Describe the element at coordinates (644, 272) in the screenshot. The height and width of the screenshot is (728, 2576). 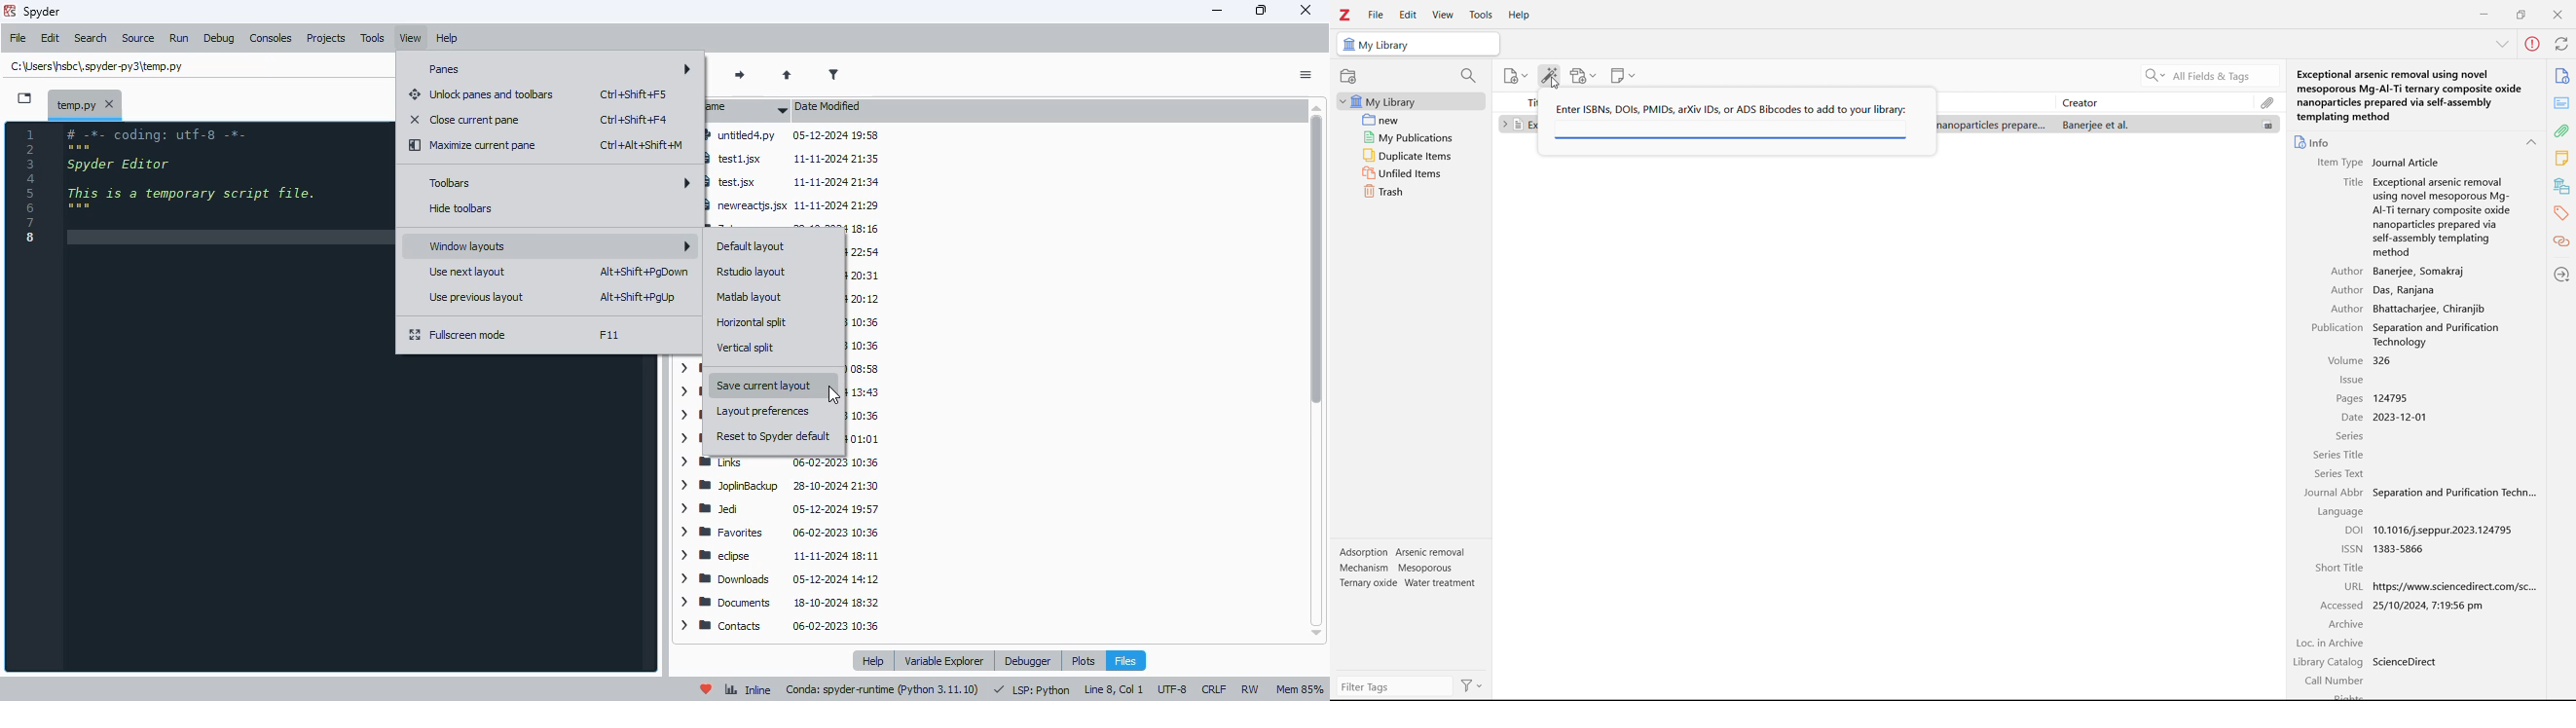
I see `shortcut for use next layout` at that location.